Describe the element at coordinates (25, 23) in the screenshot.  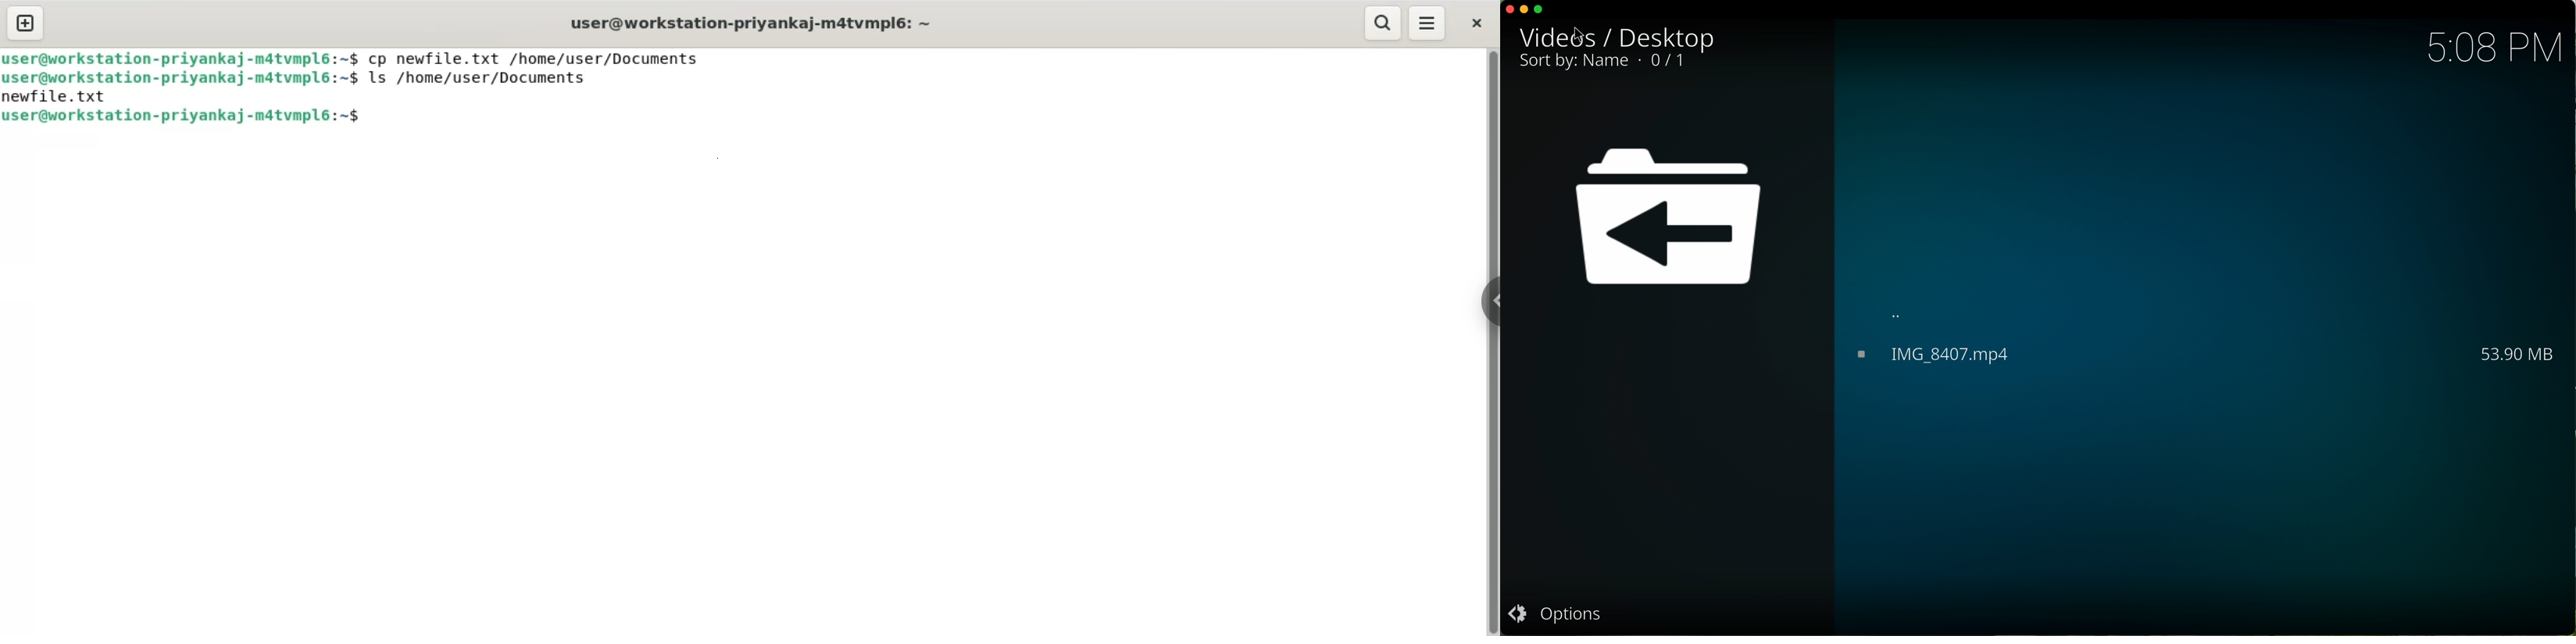
I see `new tab` at that location.